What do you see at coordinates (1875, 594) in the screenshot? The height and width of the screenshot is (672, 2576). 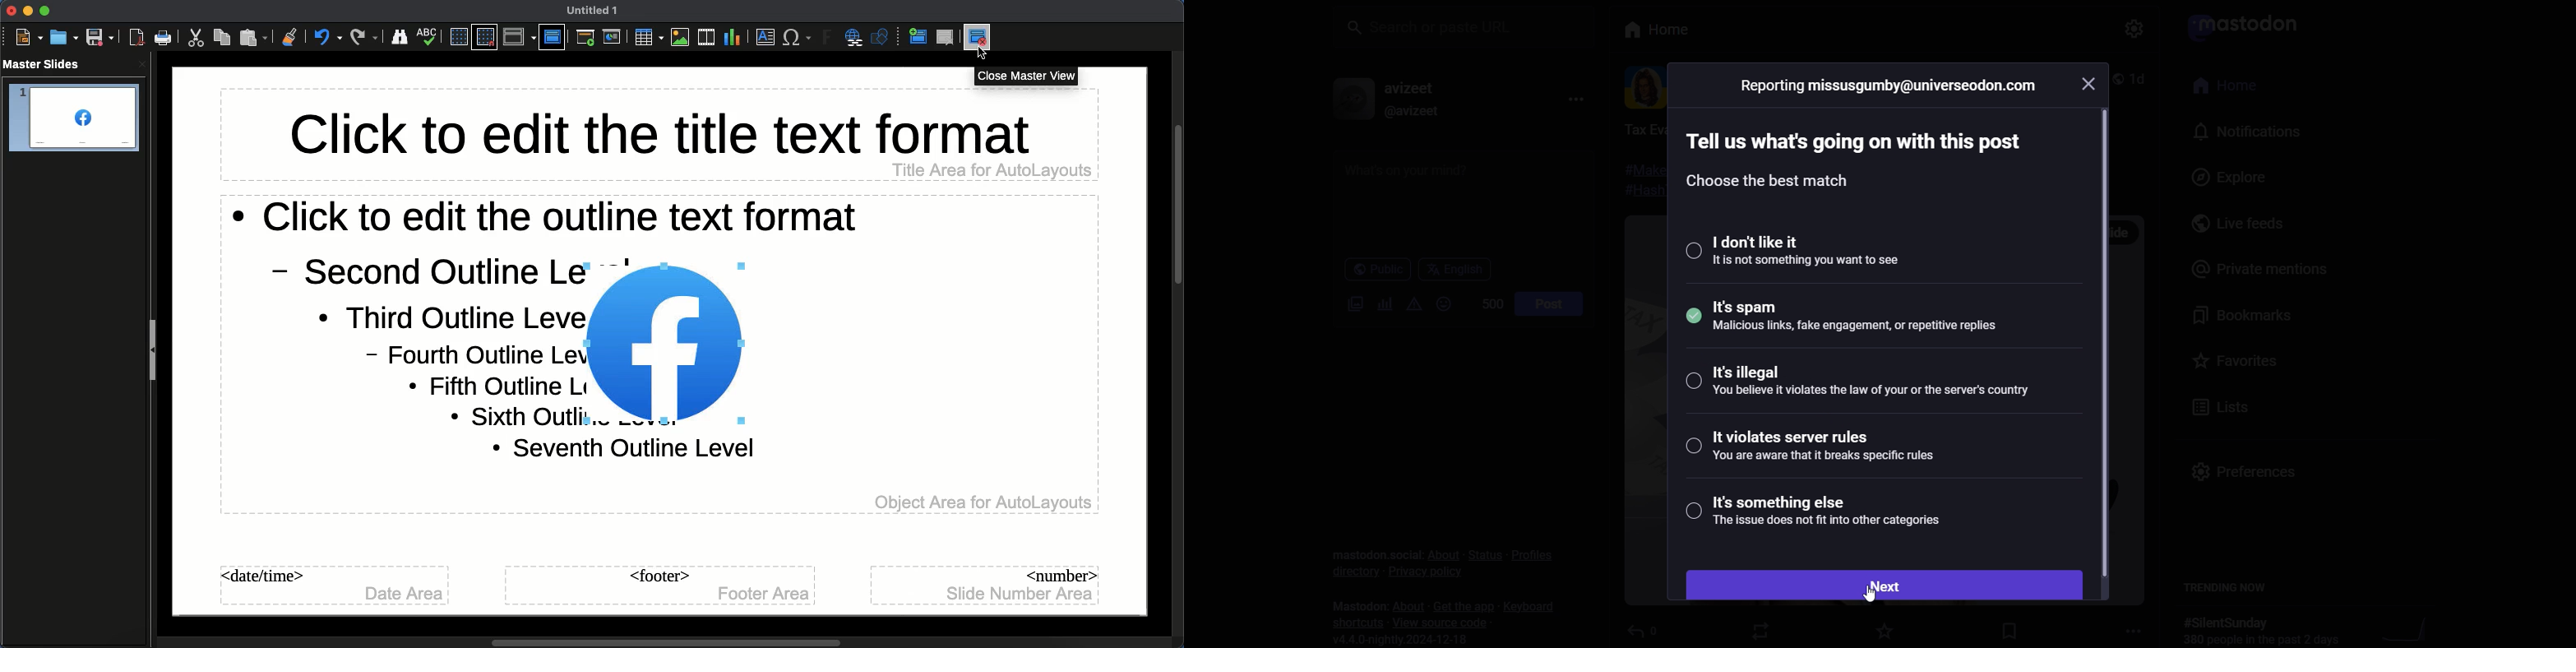 I see `cursor` at bounding box center [1875, 594].